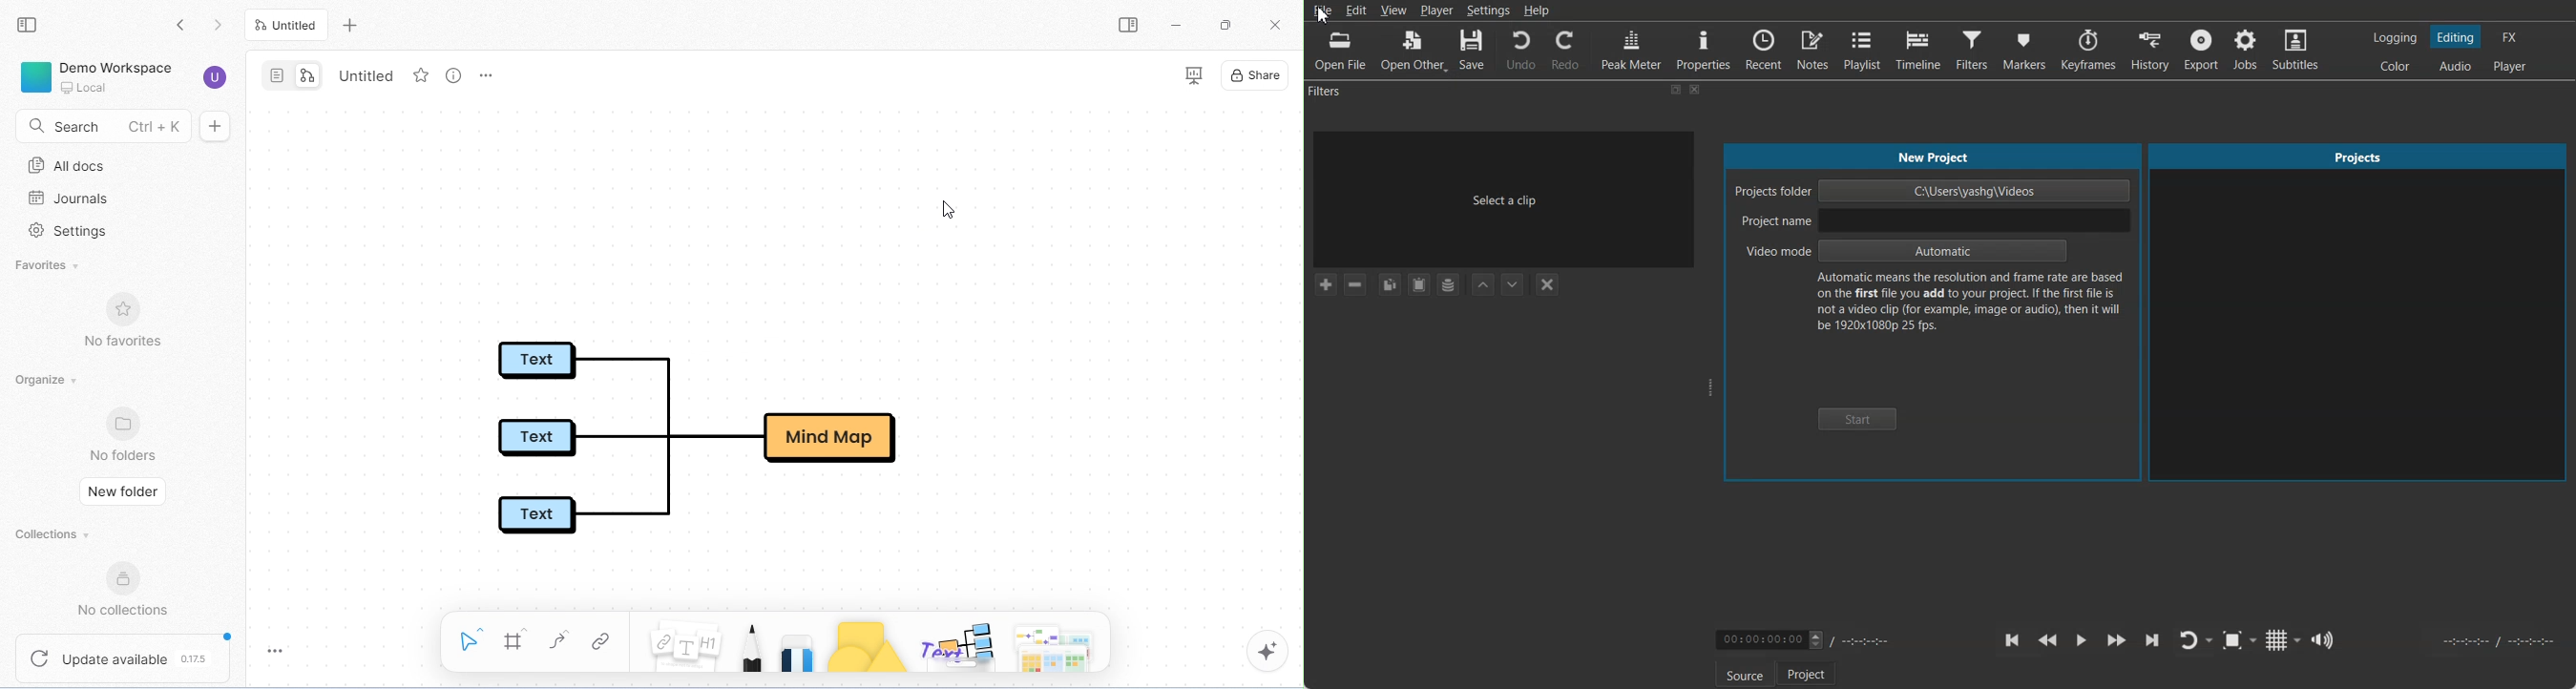 Image resolution: width=2576 pixels, height=700 pixels. Describe the element at coordinates (1865, 641) in the screenshot. I see `Timing ` at that location.